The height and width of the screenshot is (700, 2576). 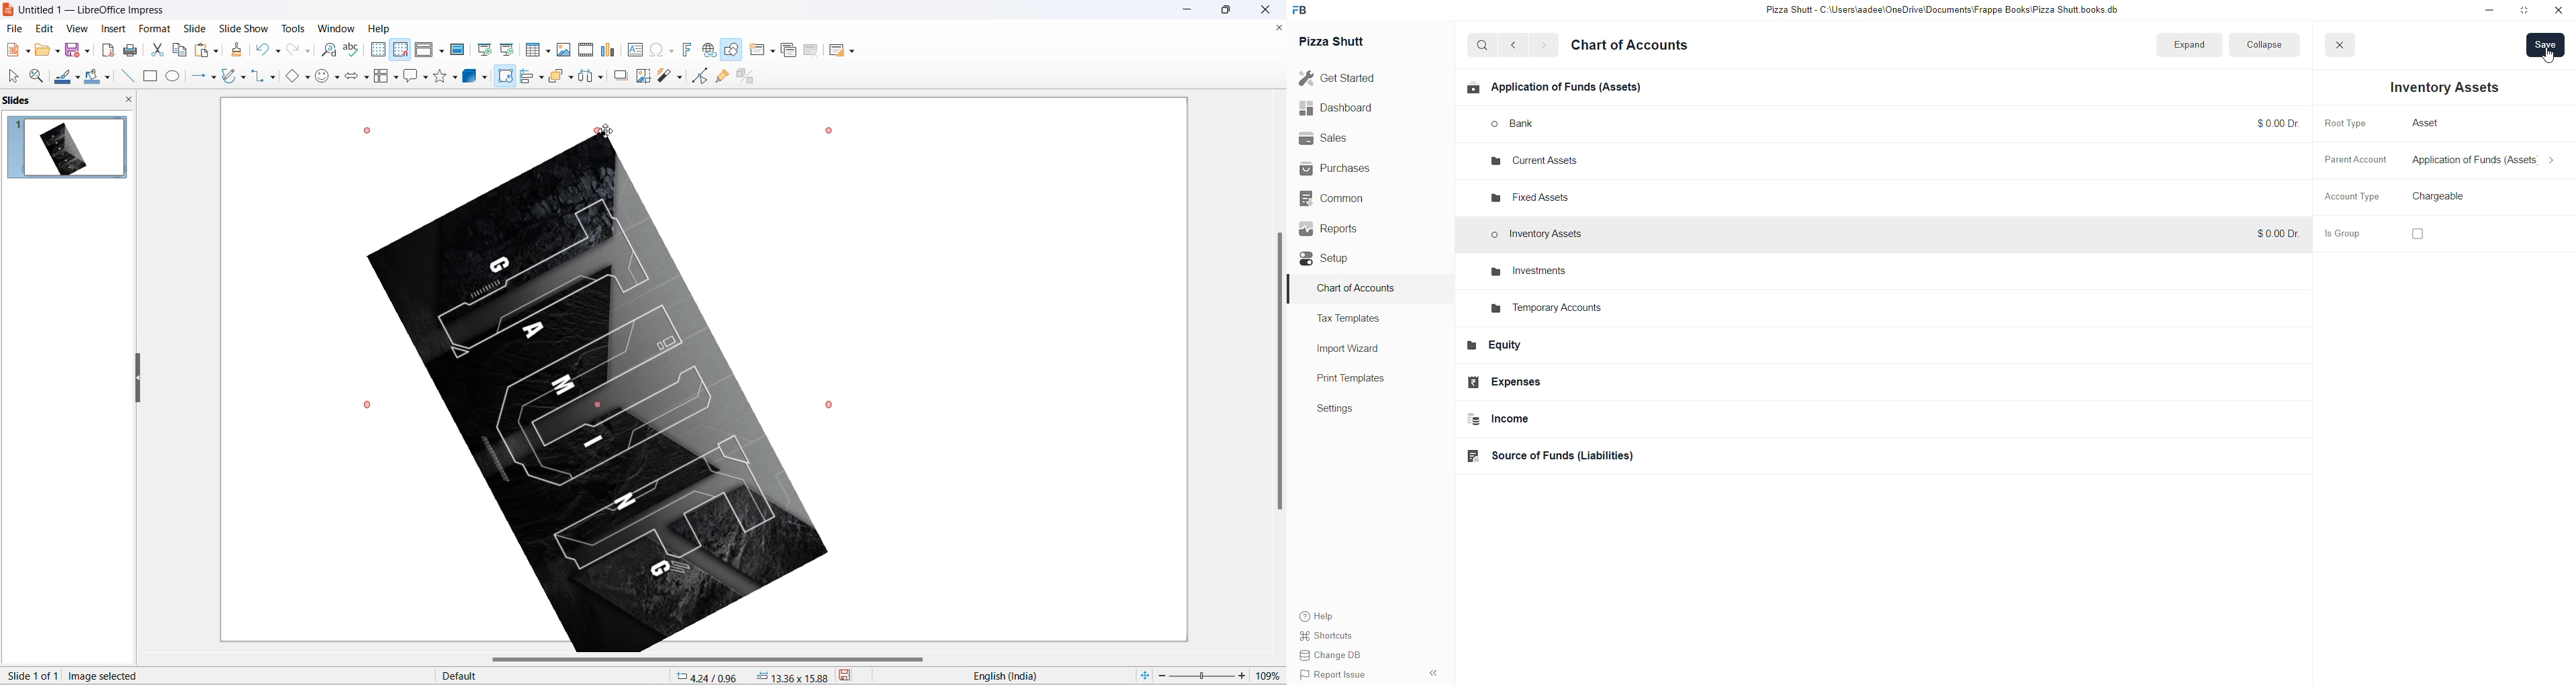 What do you see at coordinates (1567, 455) in the screenshot?
I see `Source of funds(Liabilities)` at bounding box center [1567, 455].